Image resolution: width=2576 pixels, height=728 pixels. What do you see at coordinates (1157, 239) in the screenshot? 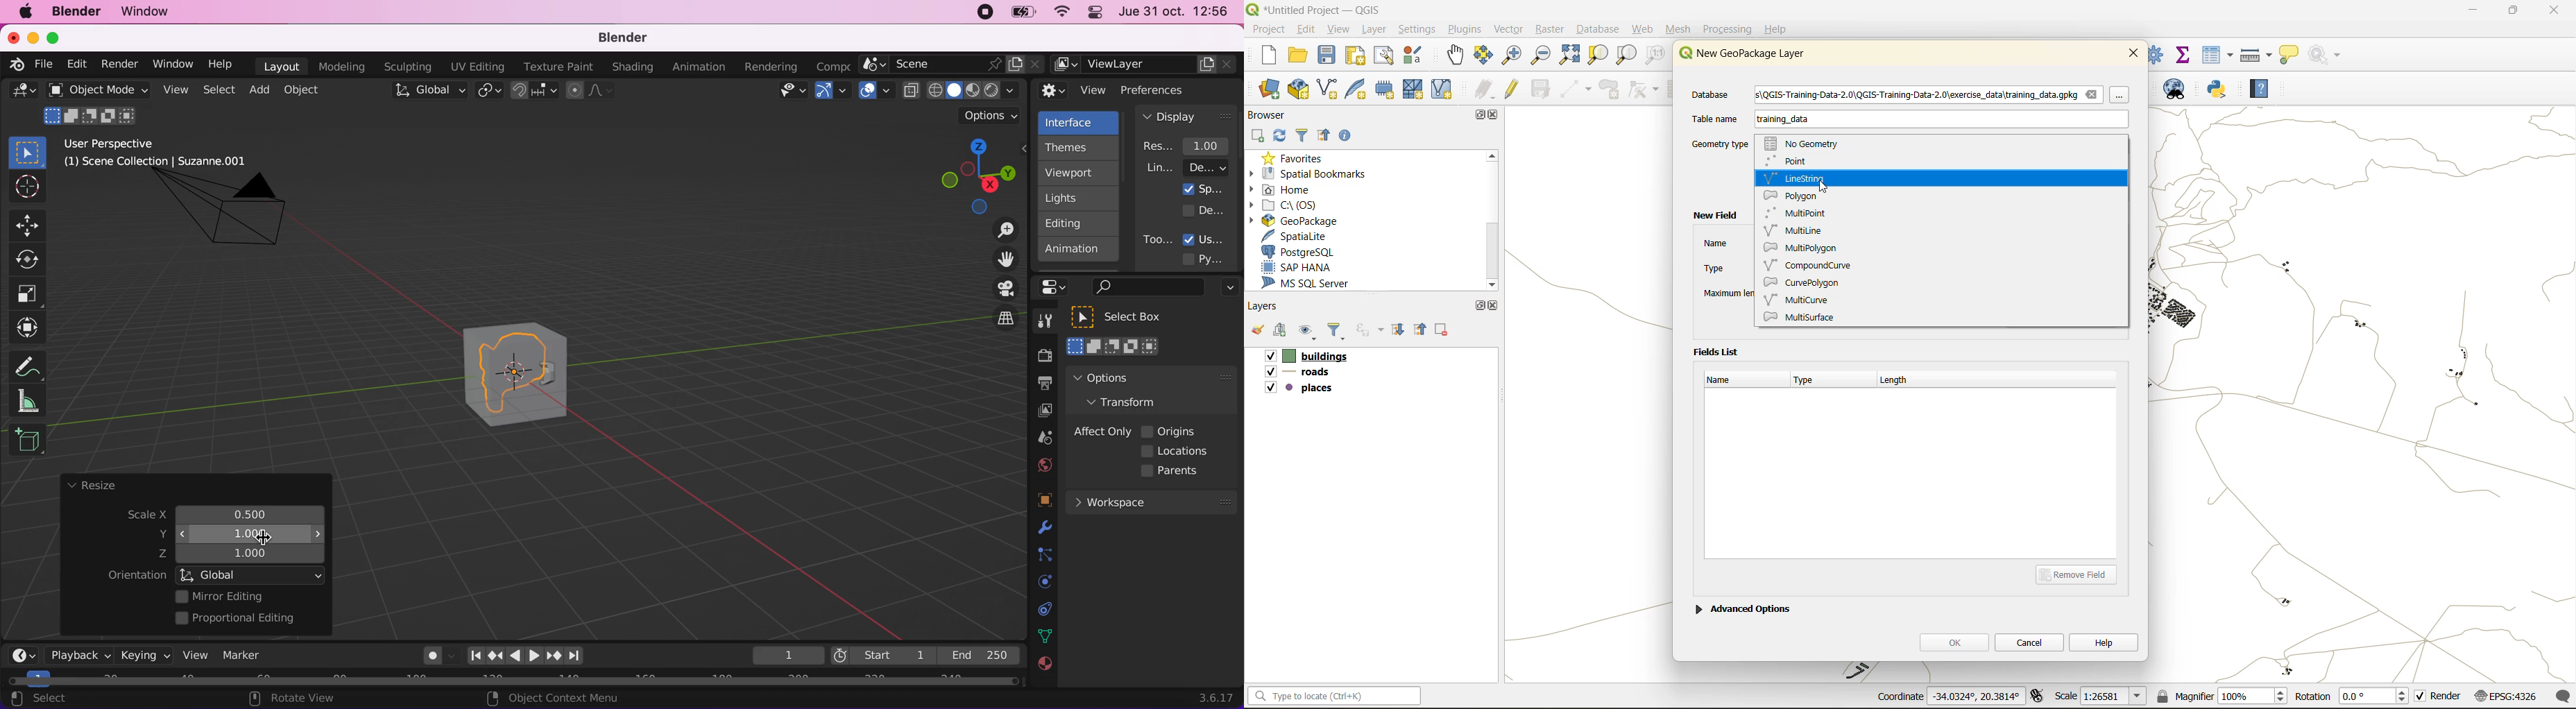
I see `tooltips` at bounding box center [1157, 239].